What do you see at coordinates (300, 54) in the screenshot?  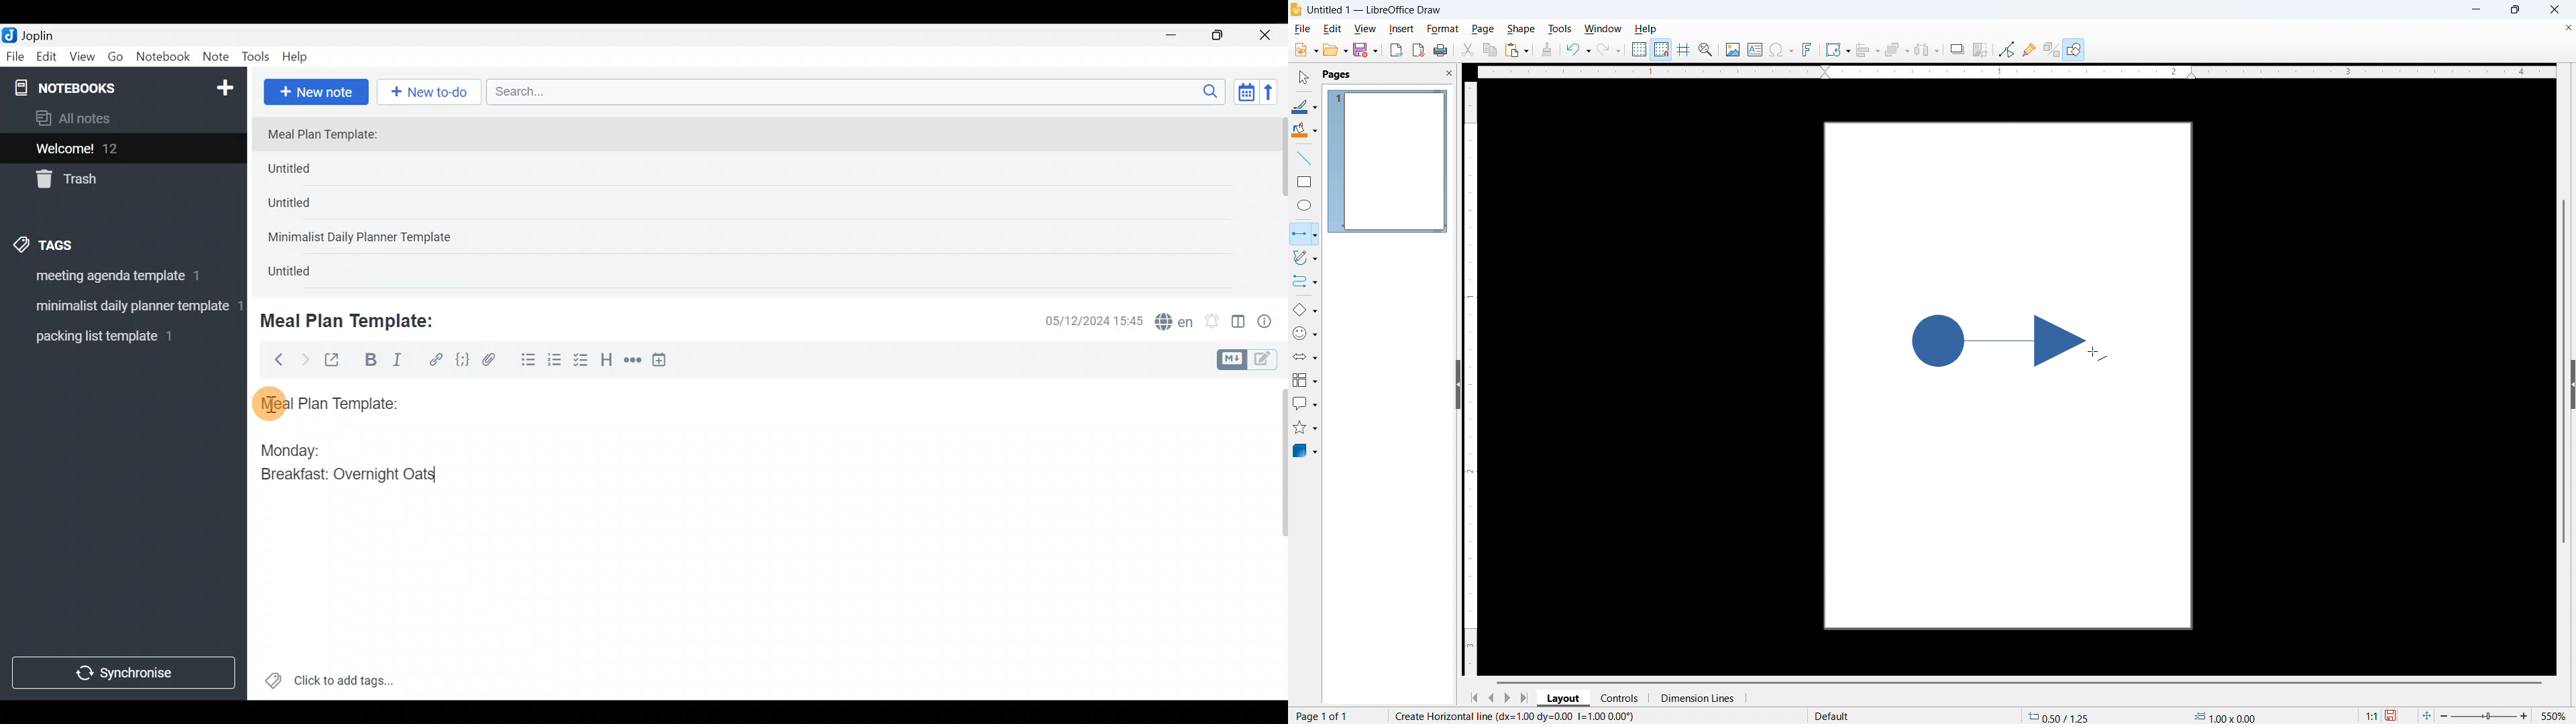 I see `Help` at bounding box center [300, 54].